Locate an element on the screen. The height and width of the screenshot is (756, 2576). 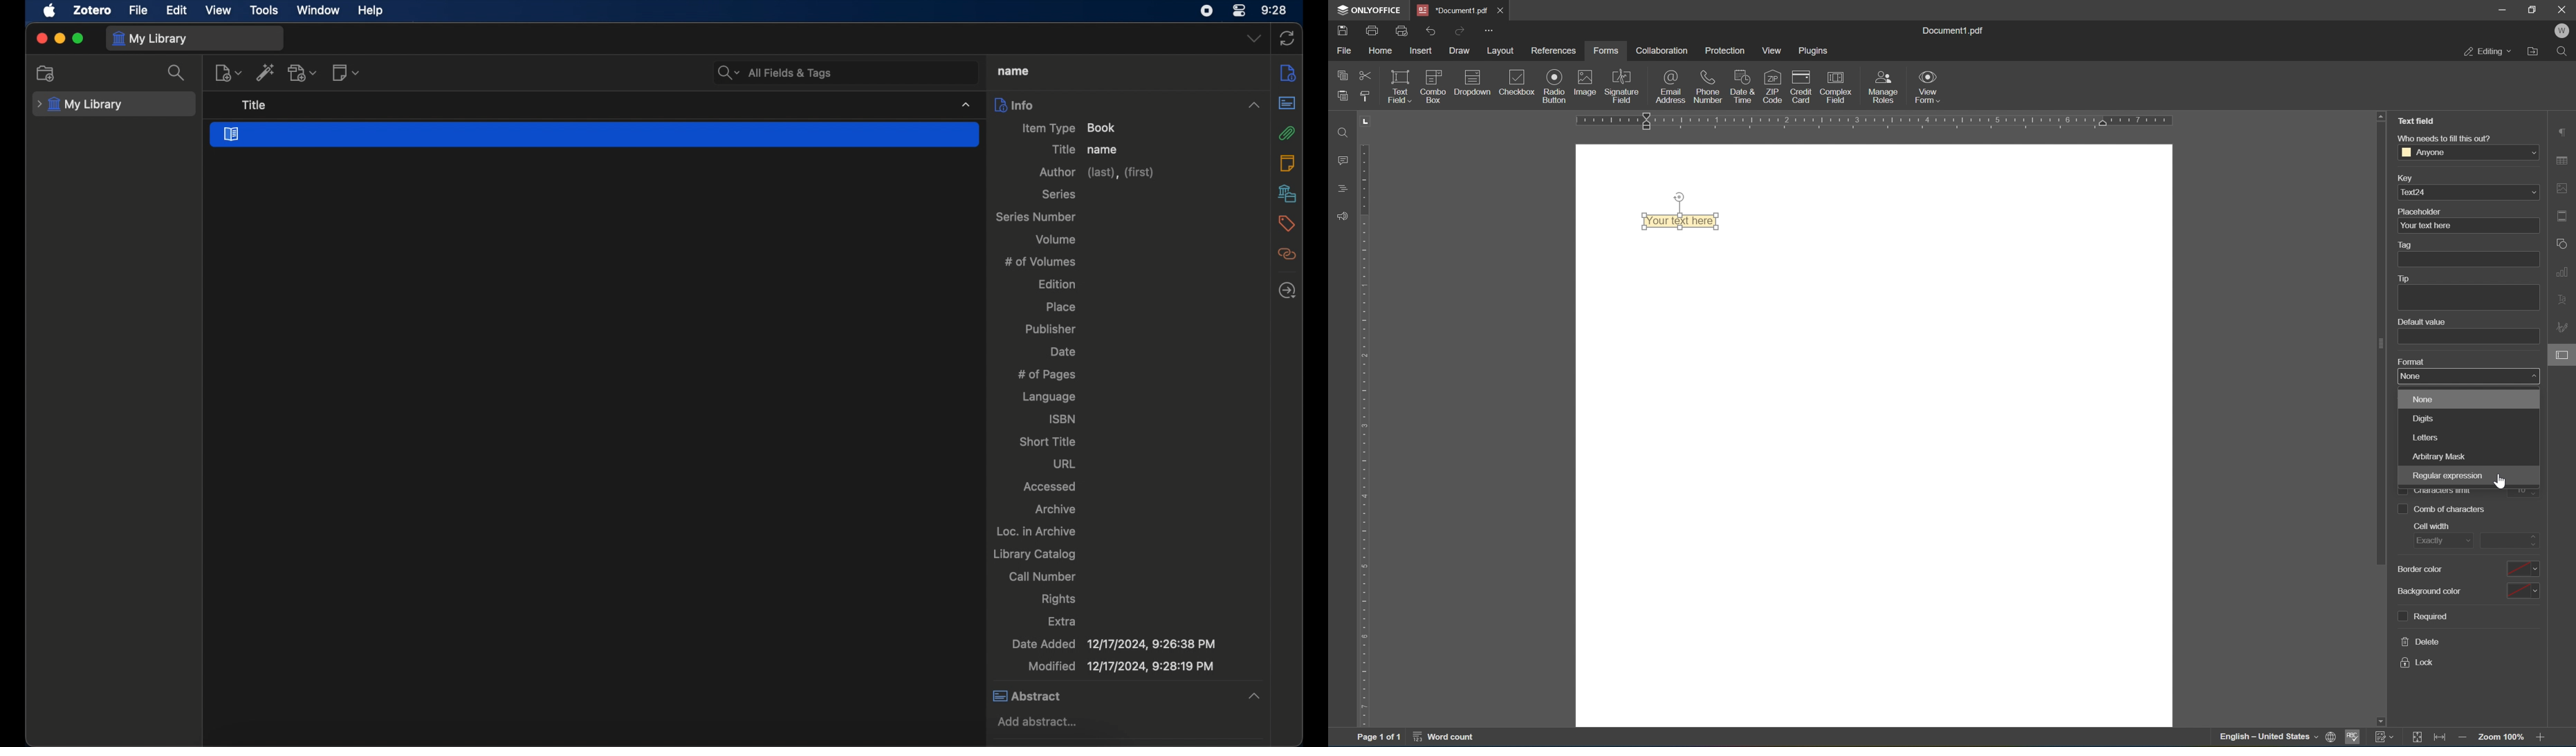
ruler is located at coordinates (1367, 434).